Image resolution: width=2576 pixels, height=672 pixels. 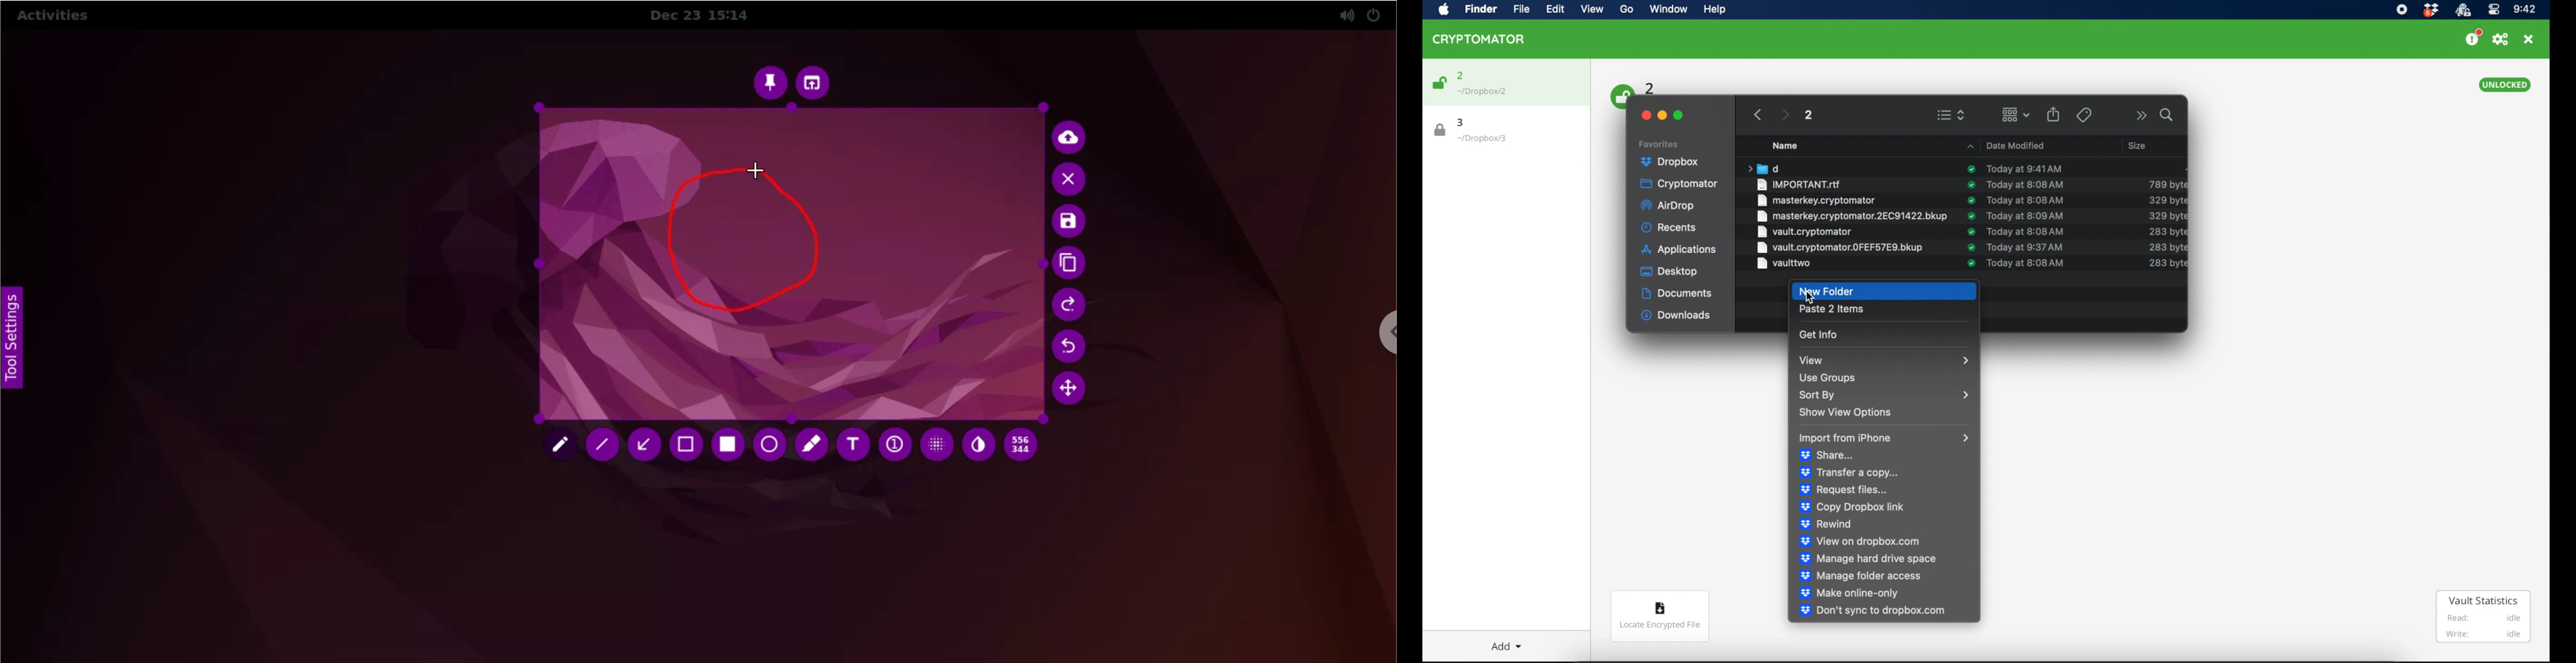 I want to click on manage hard drive space, so click(x=1869, y=558).